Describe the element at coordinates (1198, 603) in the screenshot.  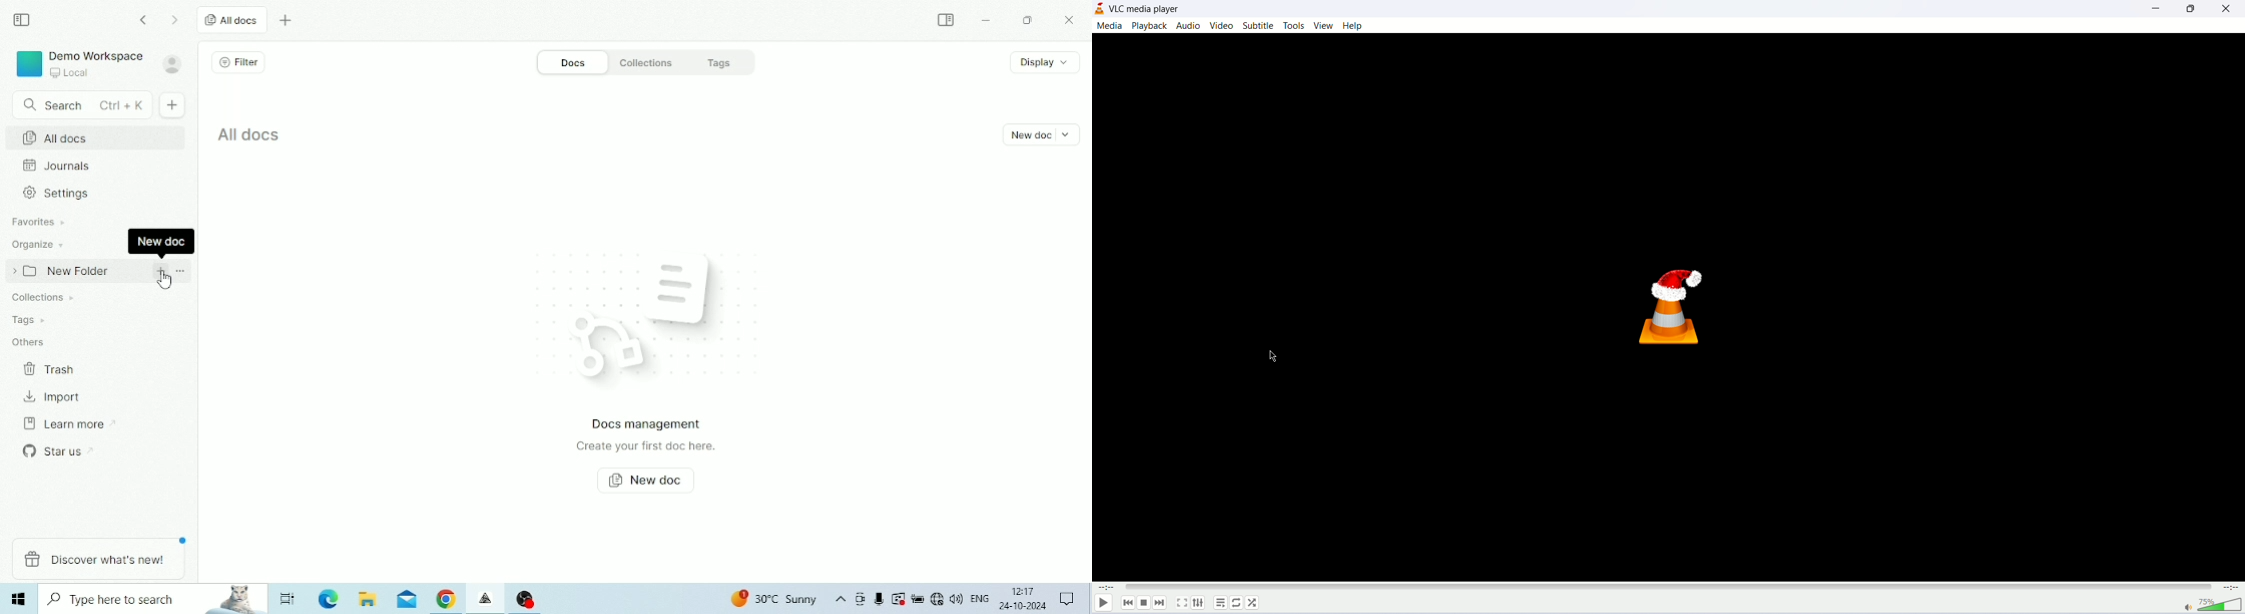
I see `extended settings` at that location.